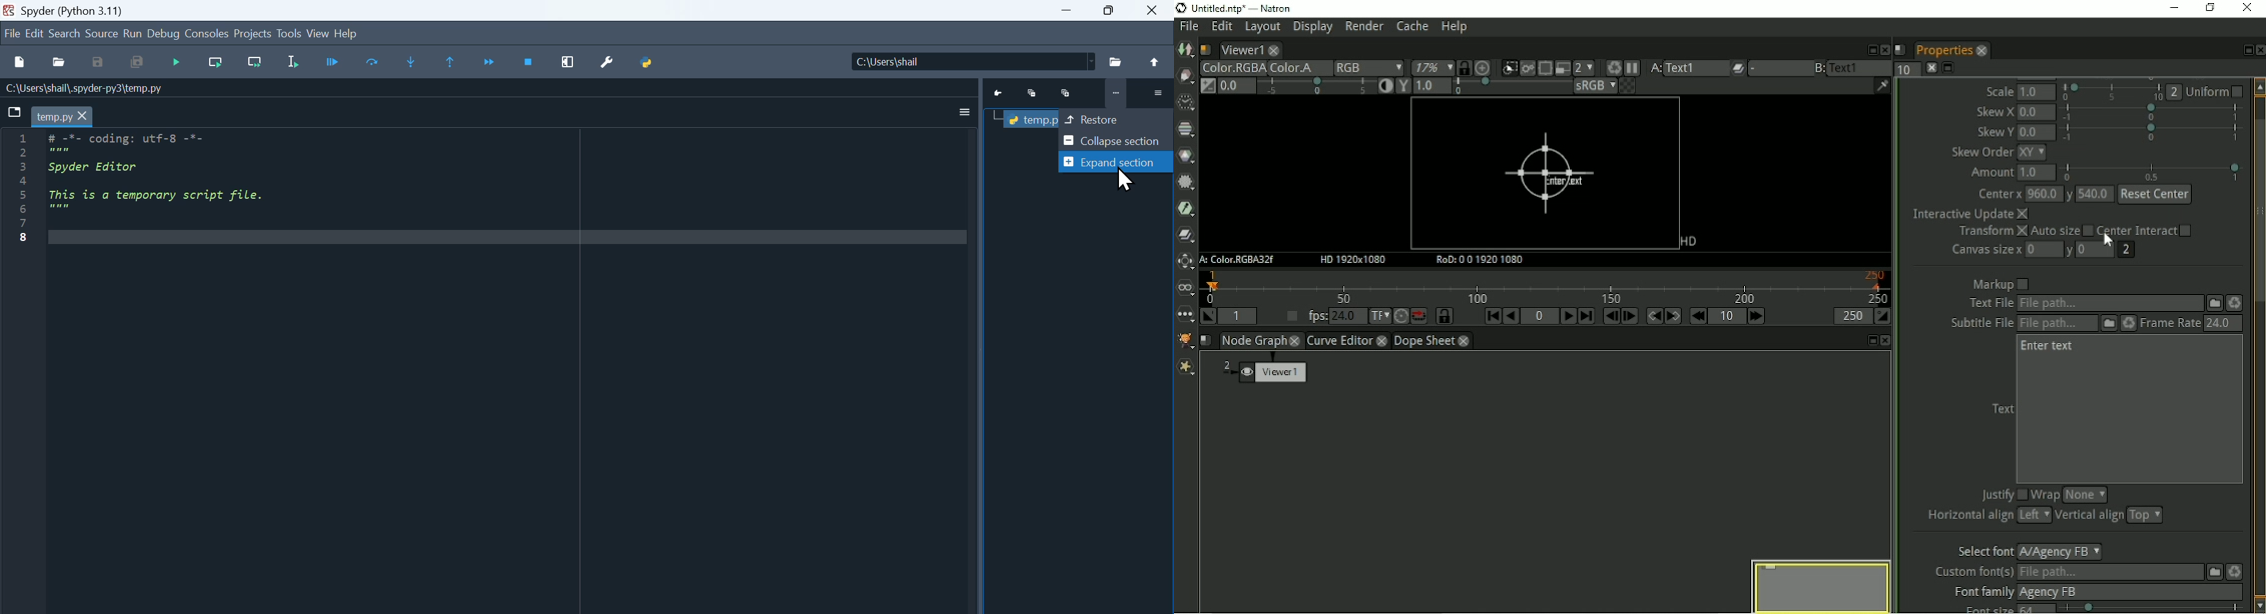 Image resolution: width=2268 pixels, height=616 pixels. What do you see at coordinates (1698, 316) in the screenshot?
I see `Previous increment` at bounding box center [1698, 316].